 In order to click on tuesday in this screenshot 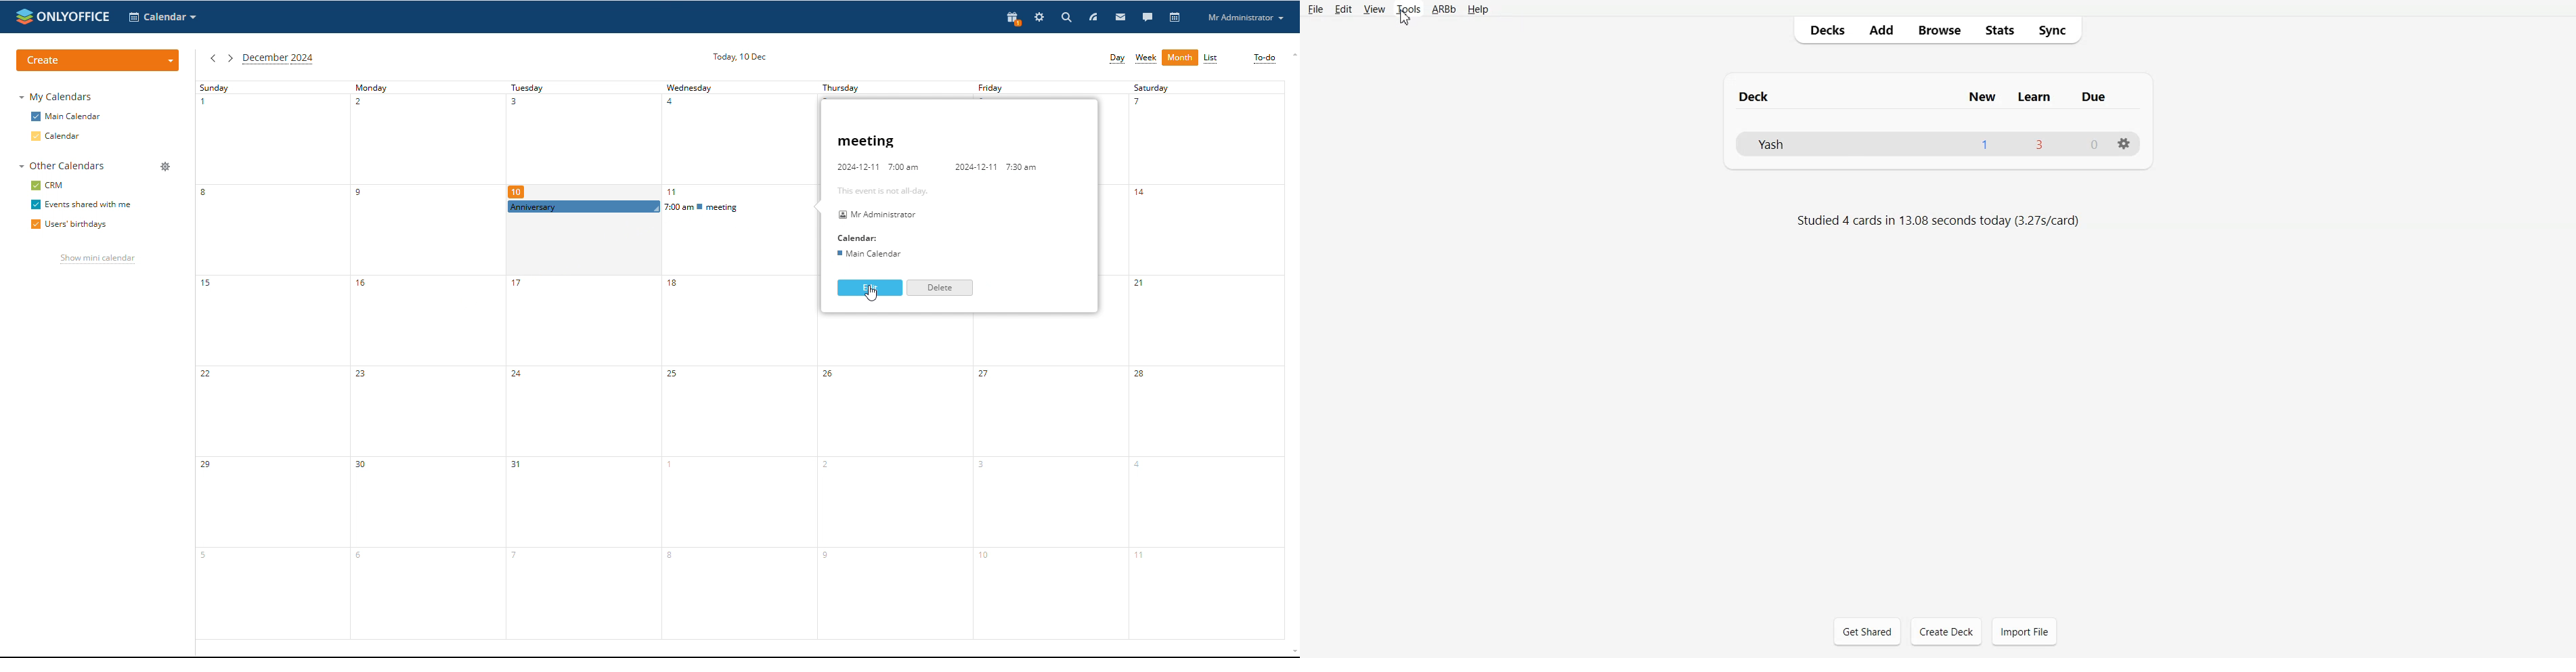, I will do `click(579, 428)`.